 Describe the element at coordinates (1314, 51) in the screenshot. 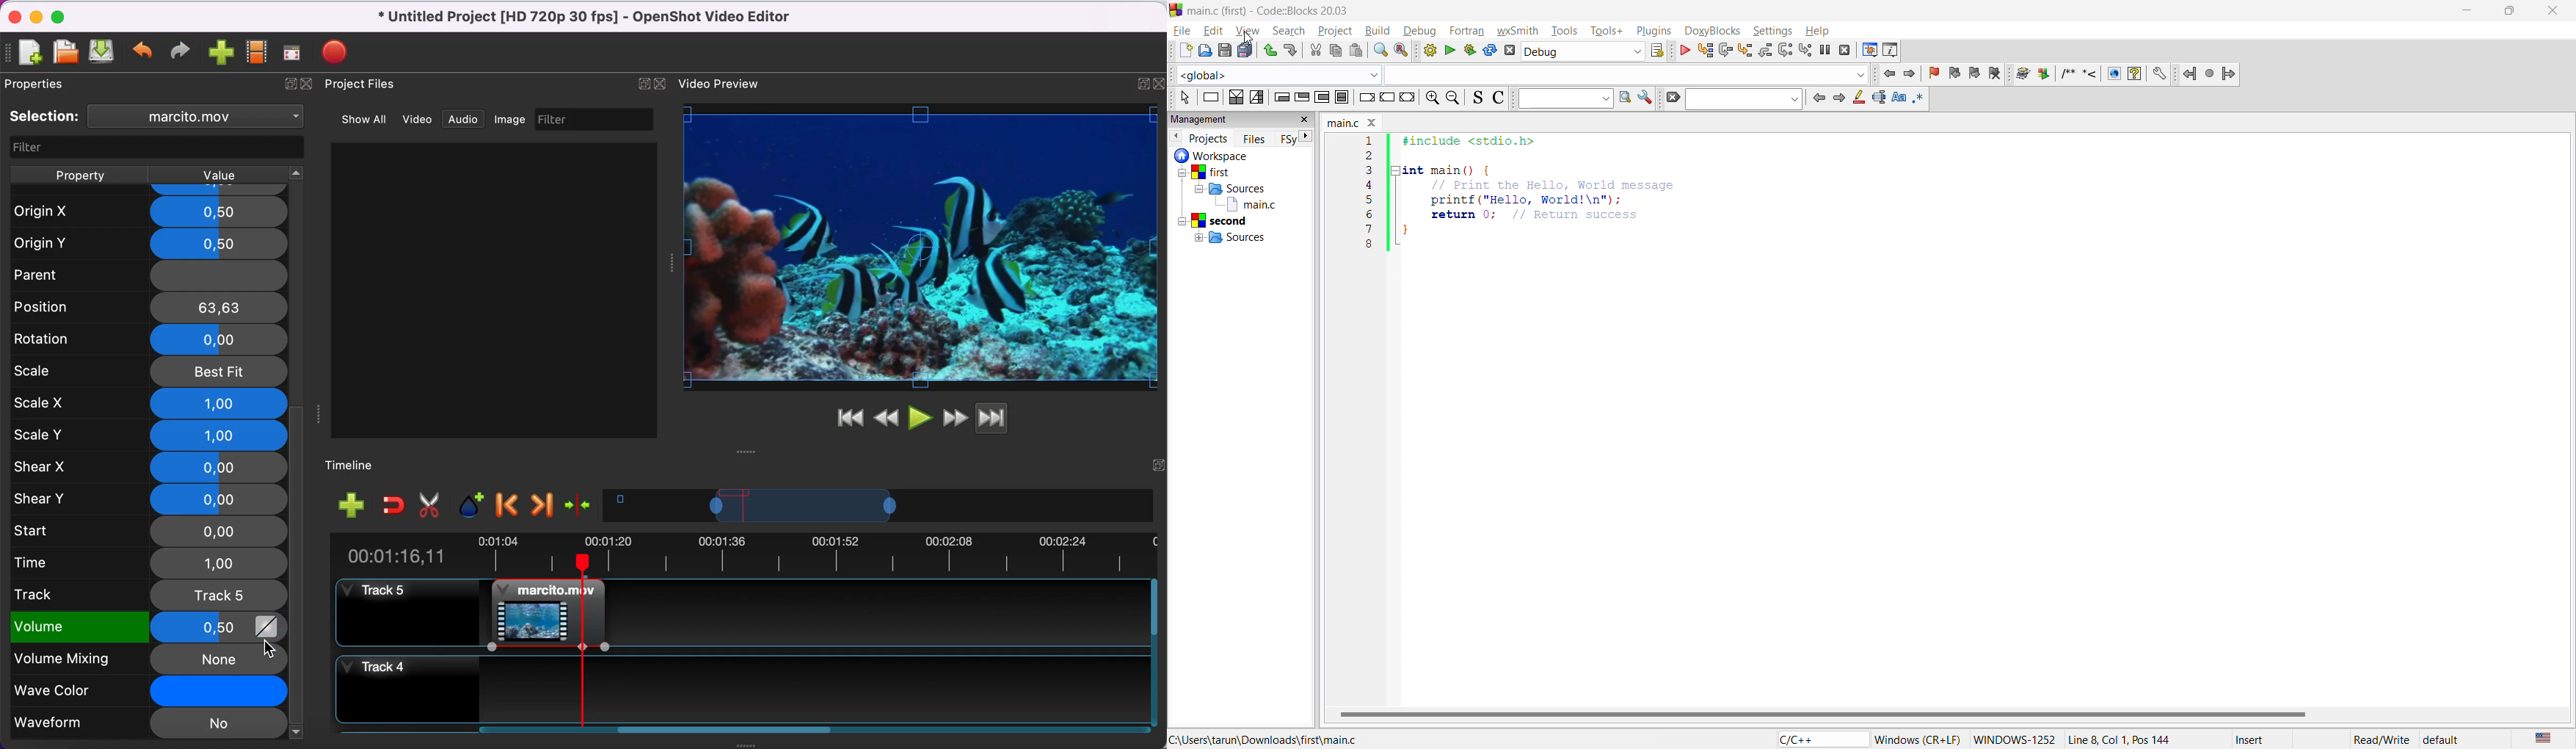

I see `cut` at that location.